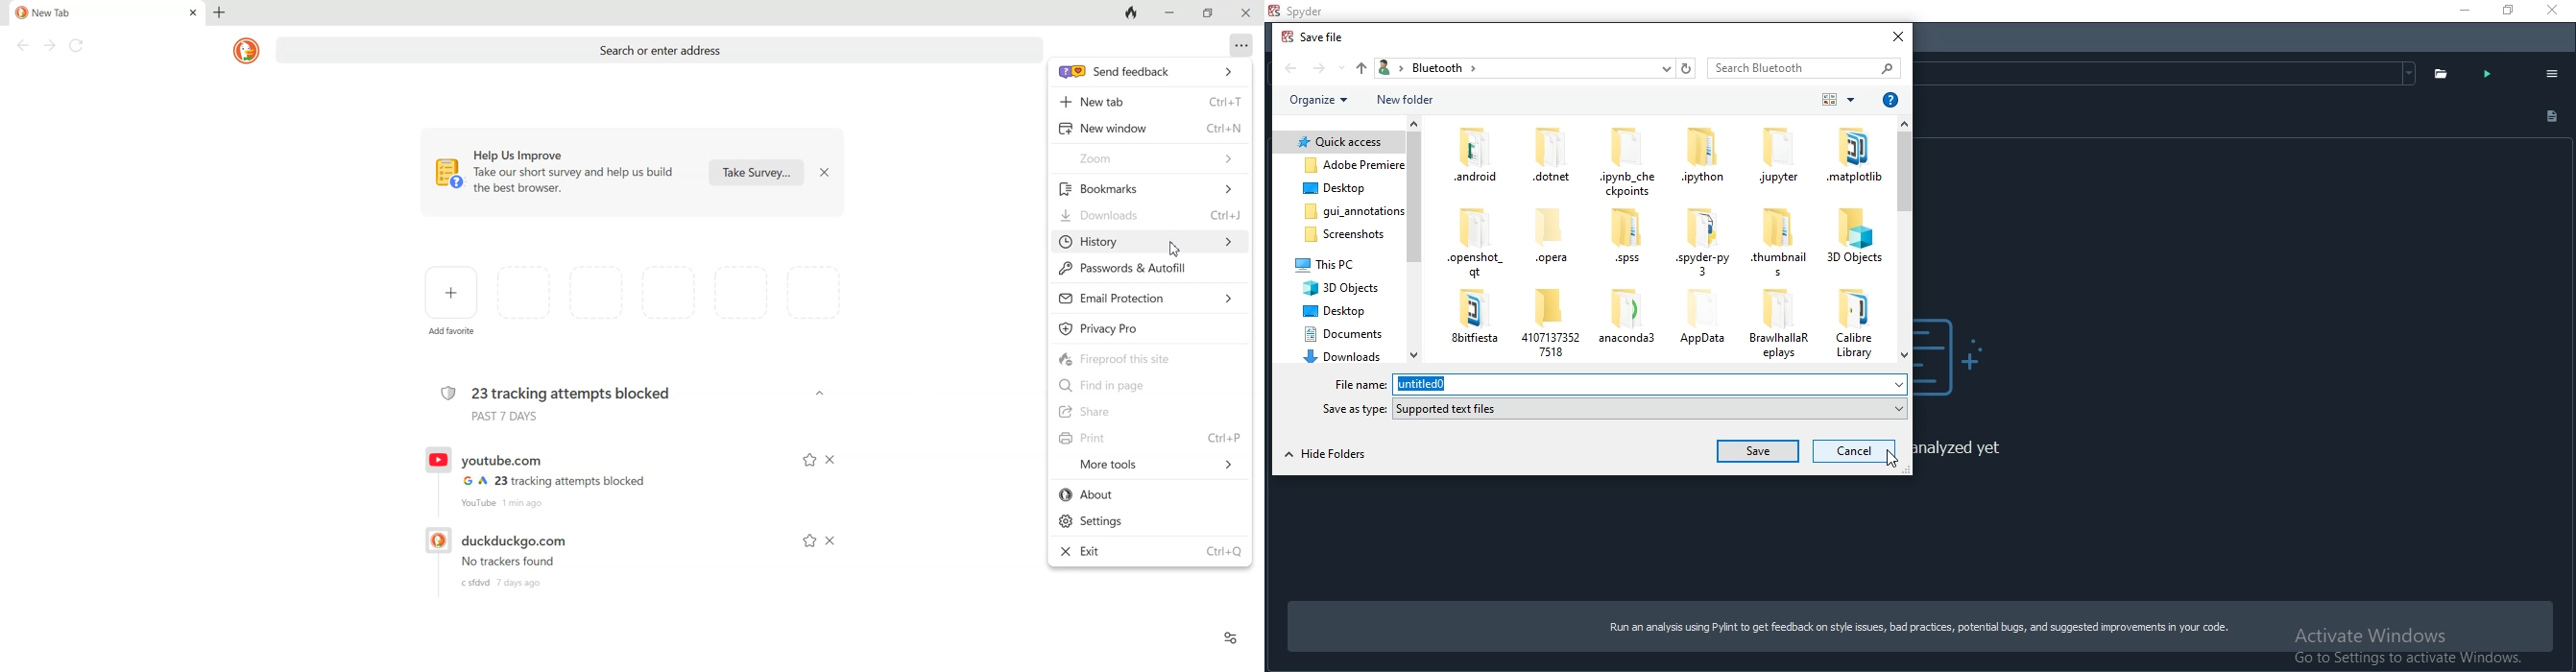 The height and width of the screenshot is (672, 2576). Describe the element at coordinates (1413, 240) in the screenshot. I see `scroll bar` at that location.